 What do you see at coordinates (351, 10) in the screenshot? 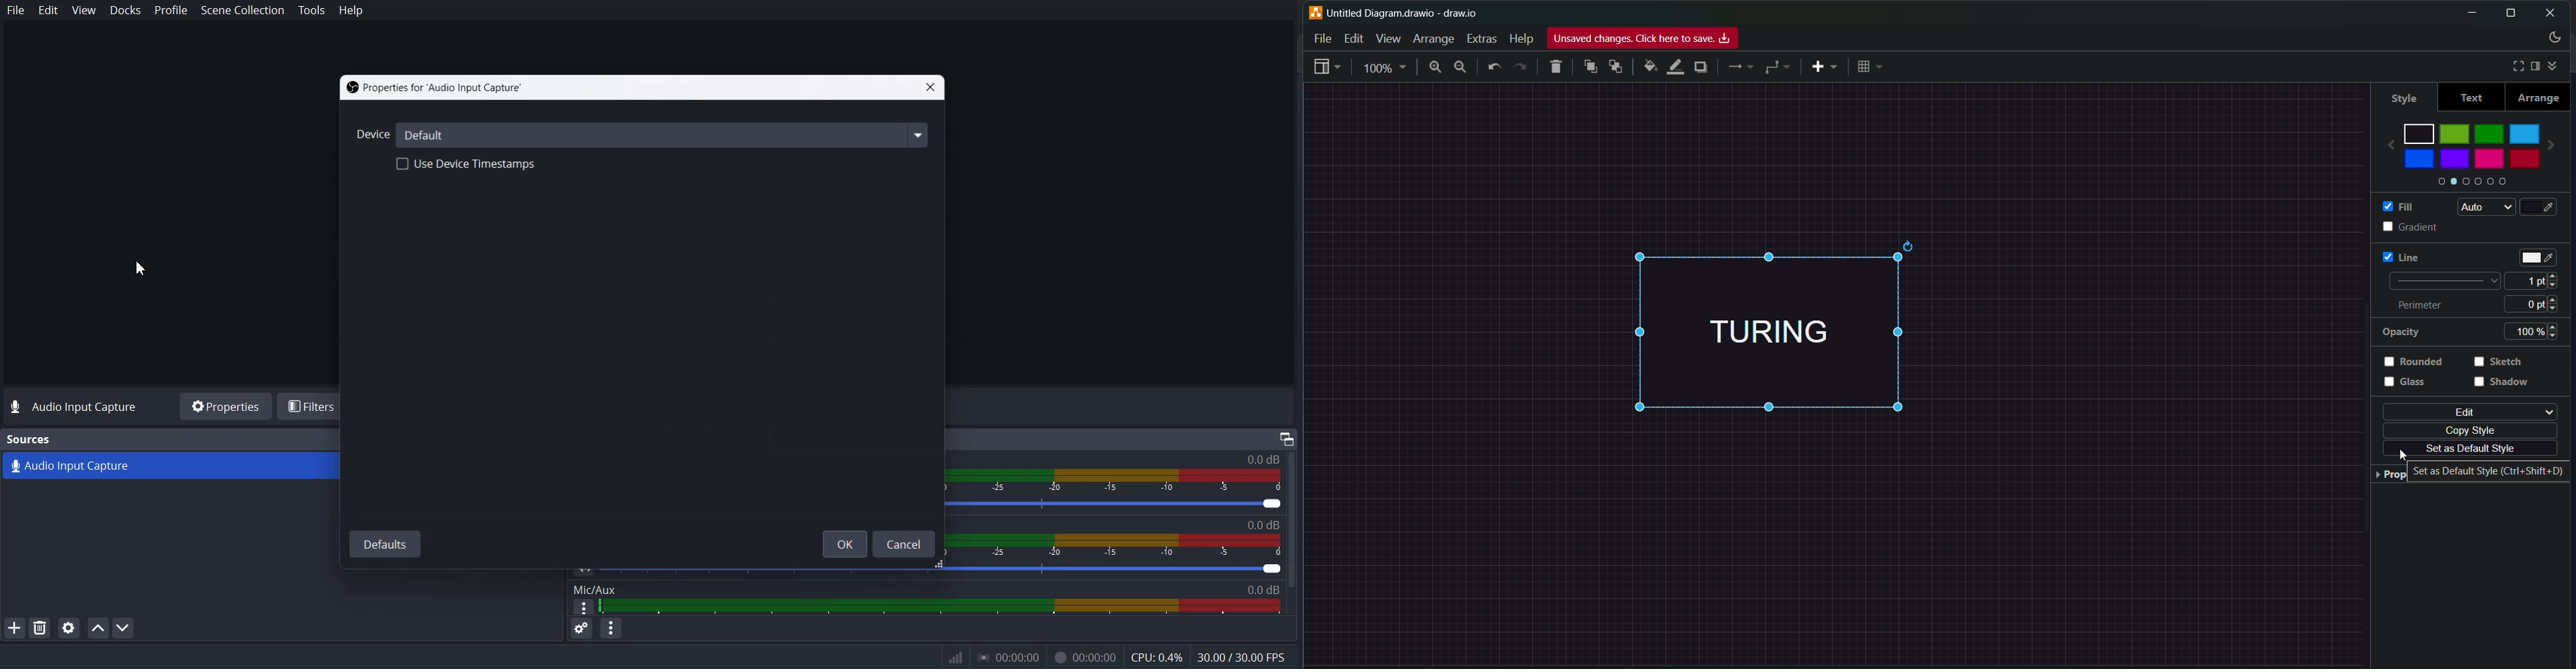
I see `Help` at bounding box center [351, 10].